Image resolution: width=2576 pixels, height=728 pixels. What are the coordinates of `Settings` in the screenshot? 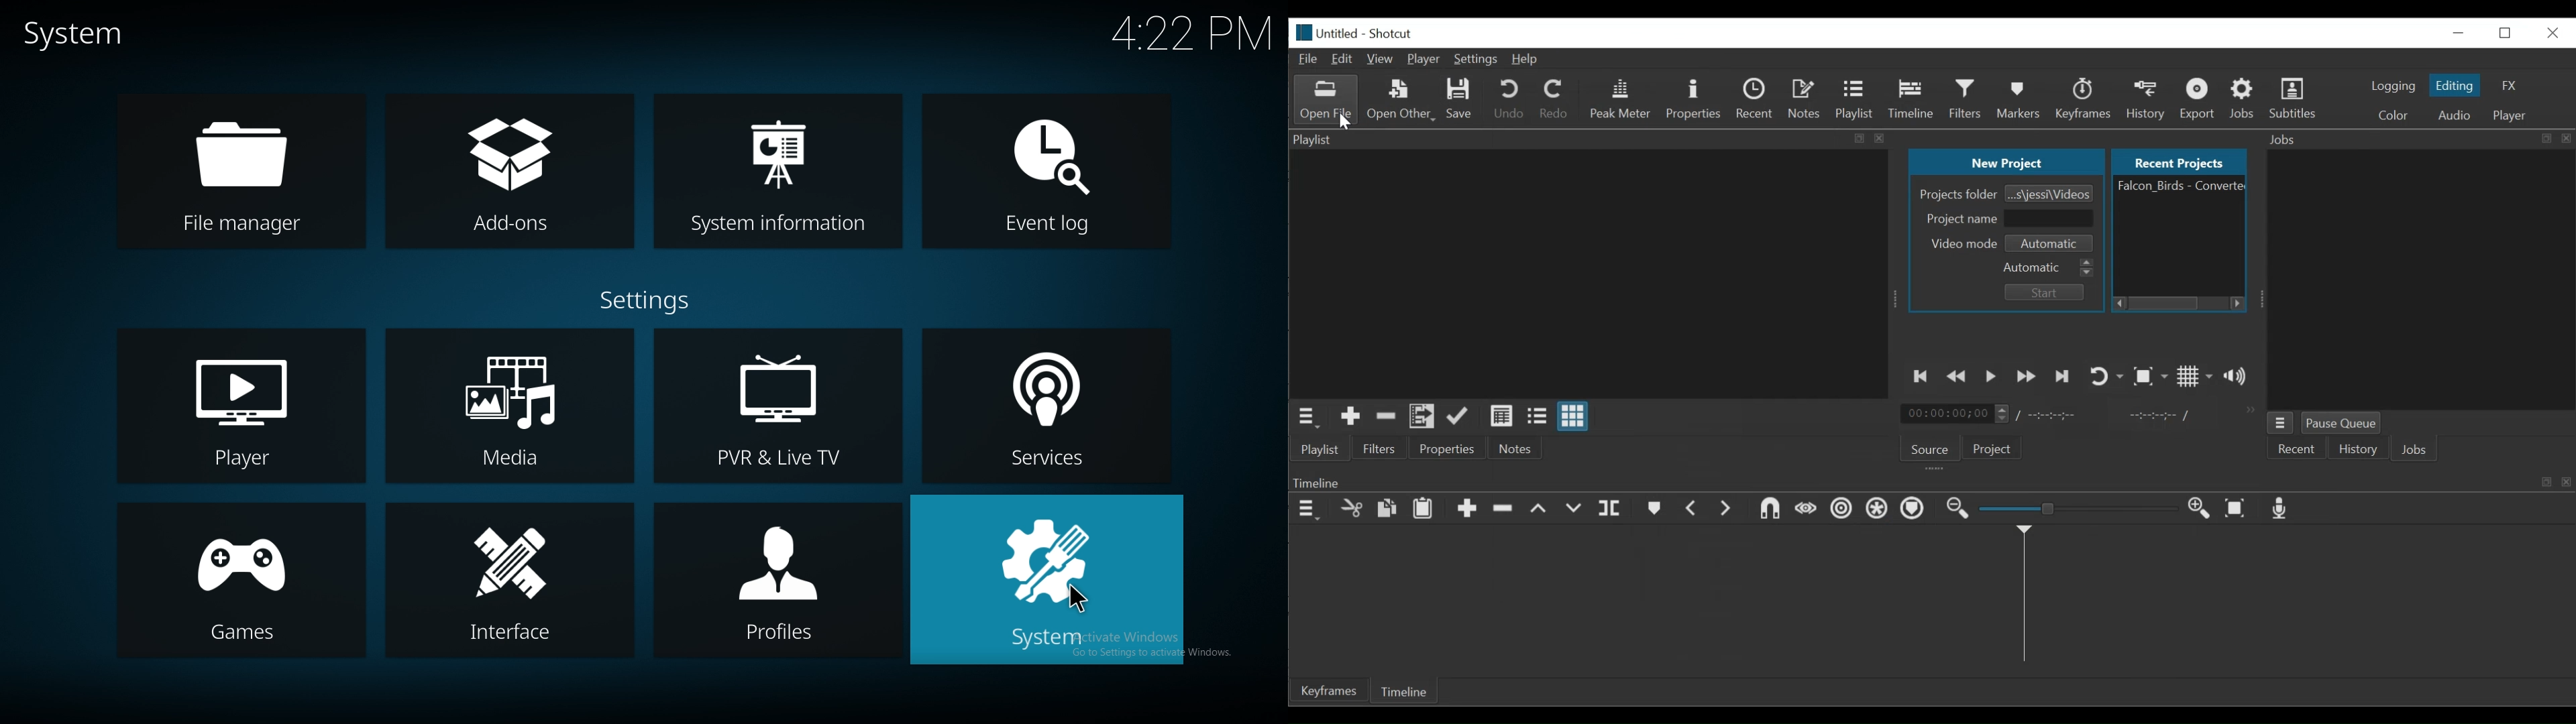 It's located at (1476, 60).